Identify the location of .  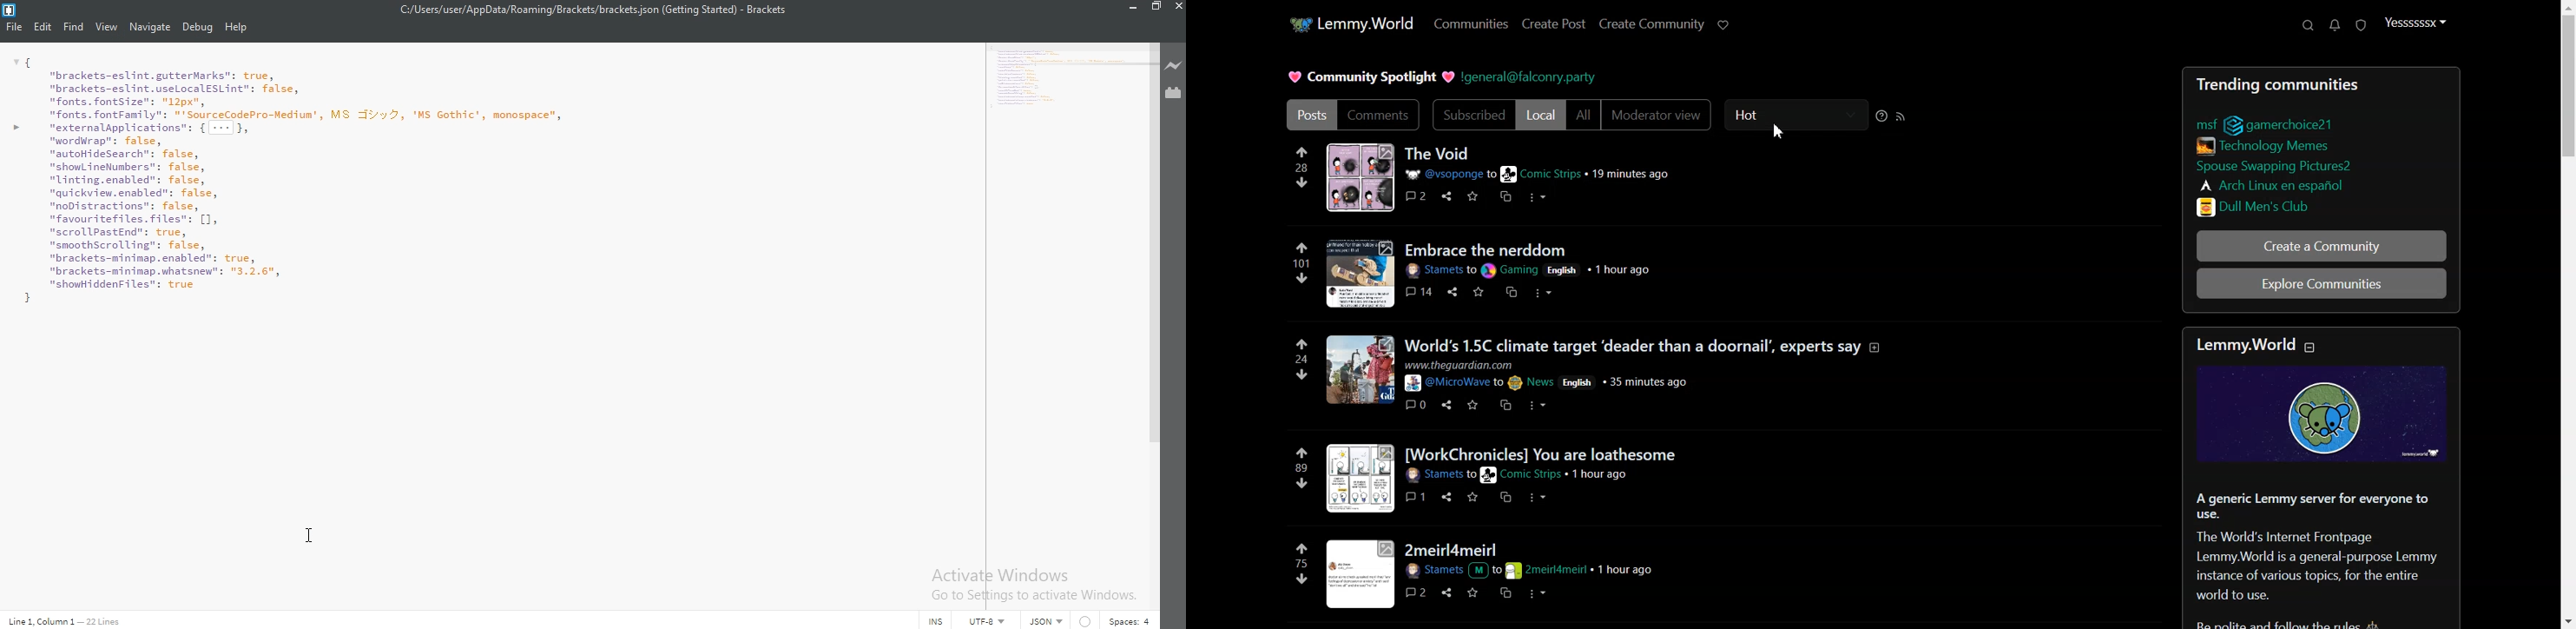
(1416, 592).